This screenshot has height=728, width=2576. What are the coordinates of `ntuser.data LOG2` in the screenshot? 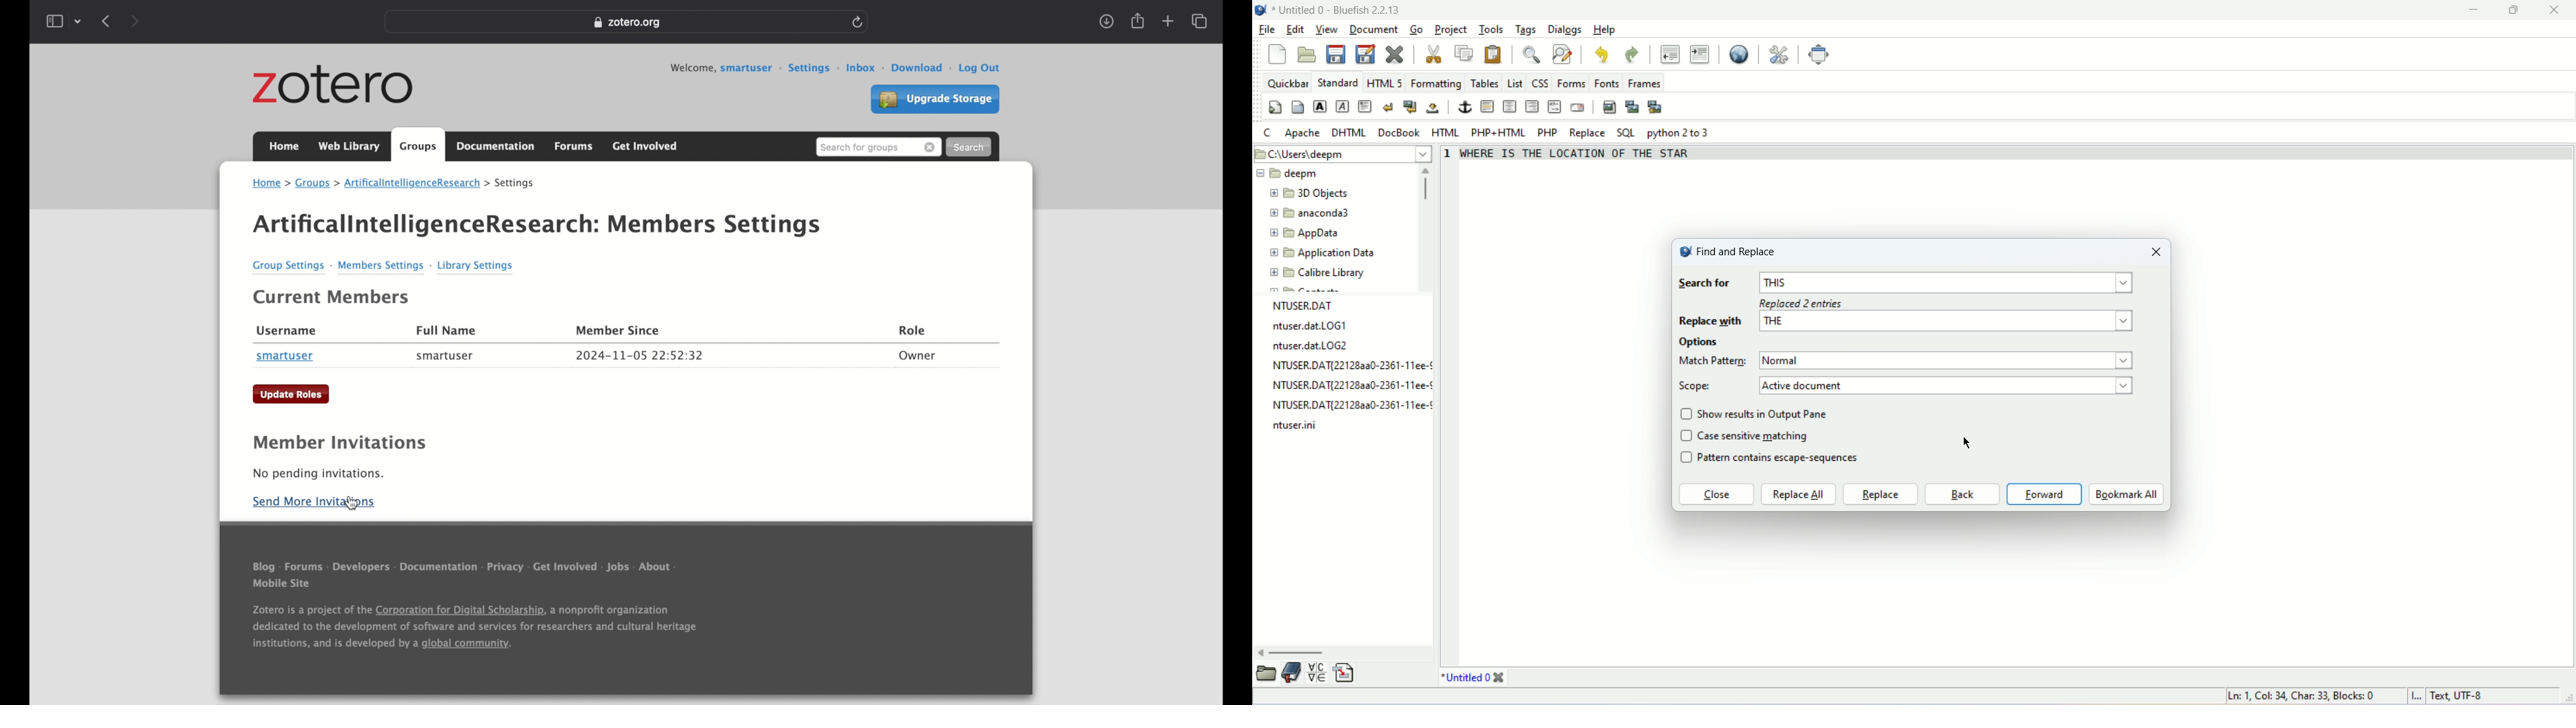 It's located at (1312, 346).